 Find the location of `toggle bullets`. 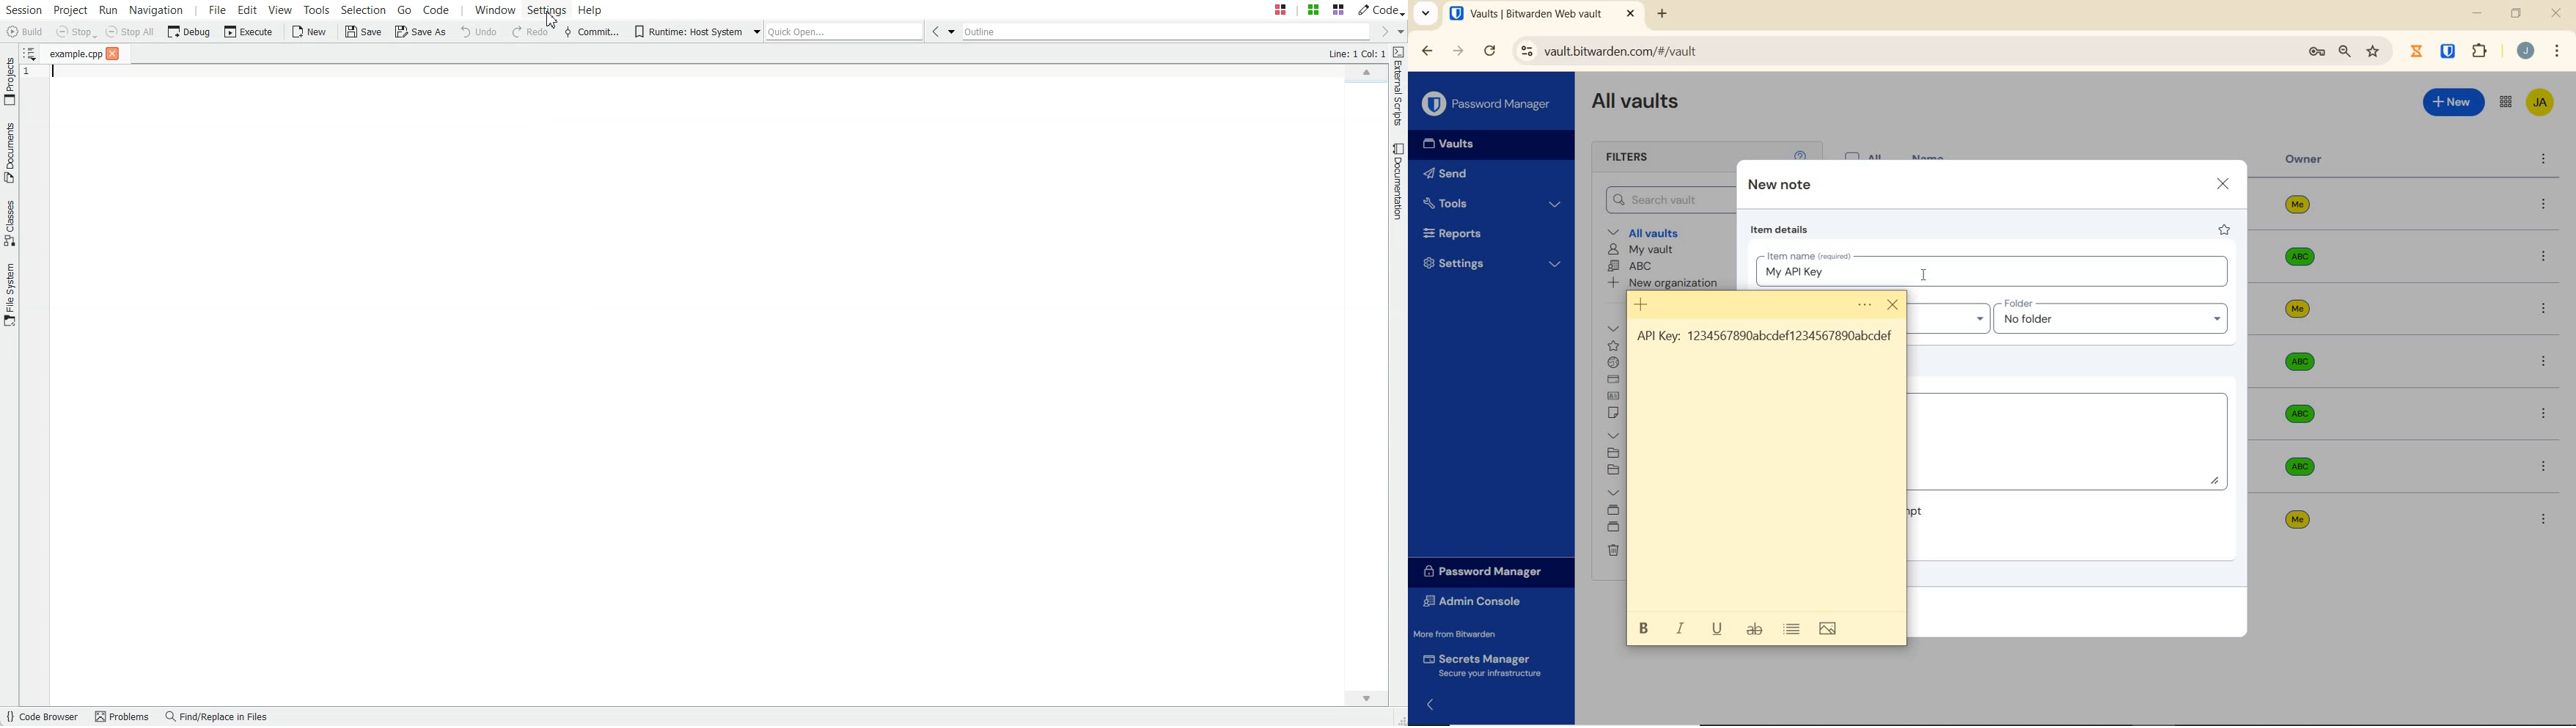

toggle bullets is located at coordinates (1793, 628).